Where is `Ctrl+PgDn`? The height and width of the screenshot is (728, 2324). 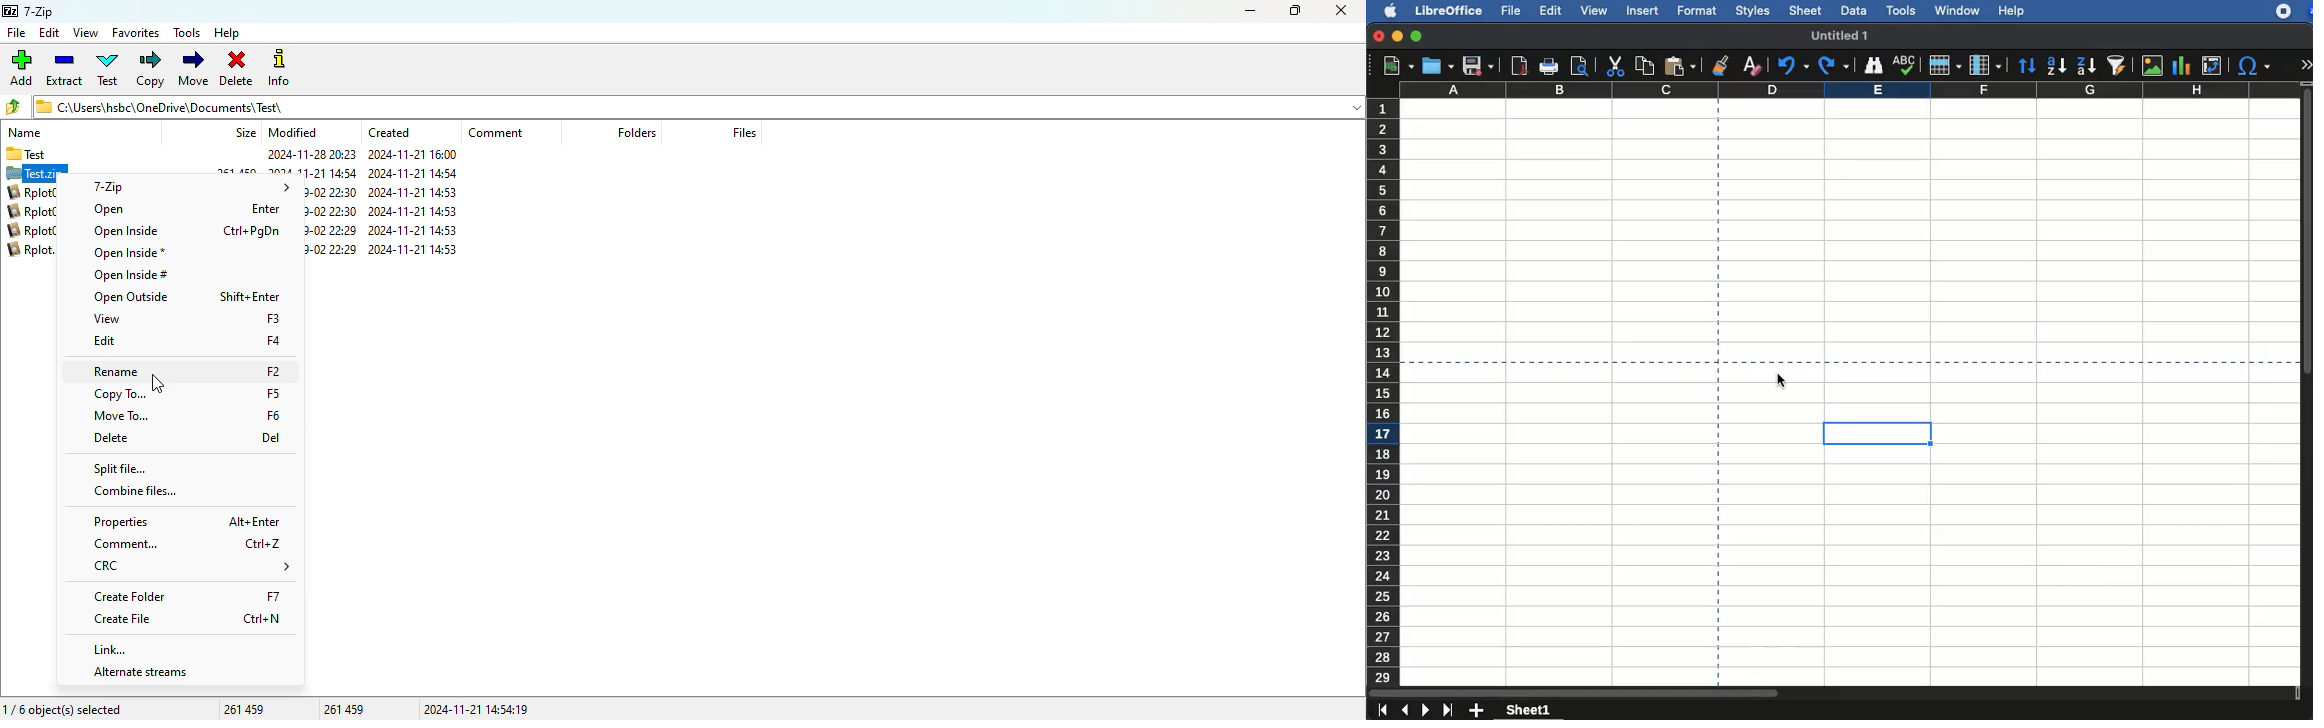 Ctrl+PgDn is located at coordinates (251, 230).